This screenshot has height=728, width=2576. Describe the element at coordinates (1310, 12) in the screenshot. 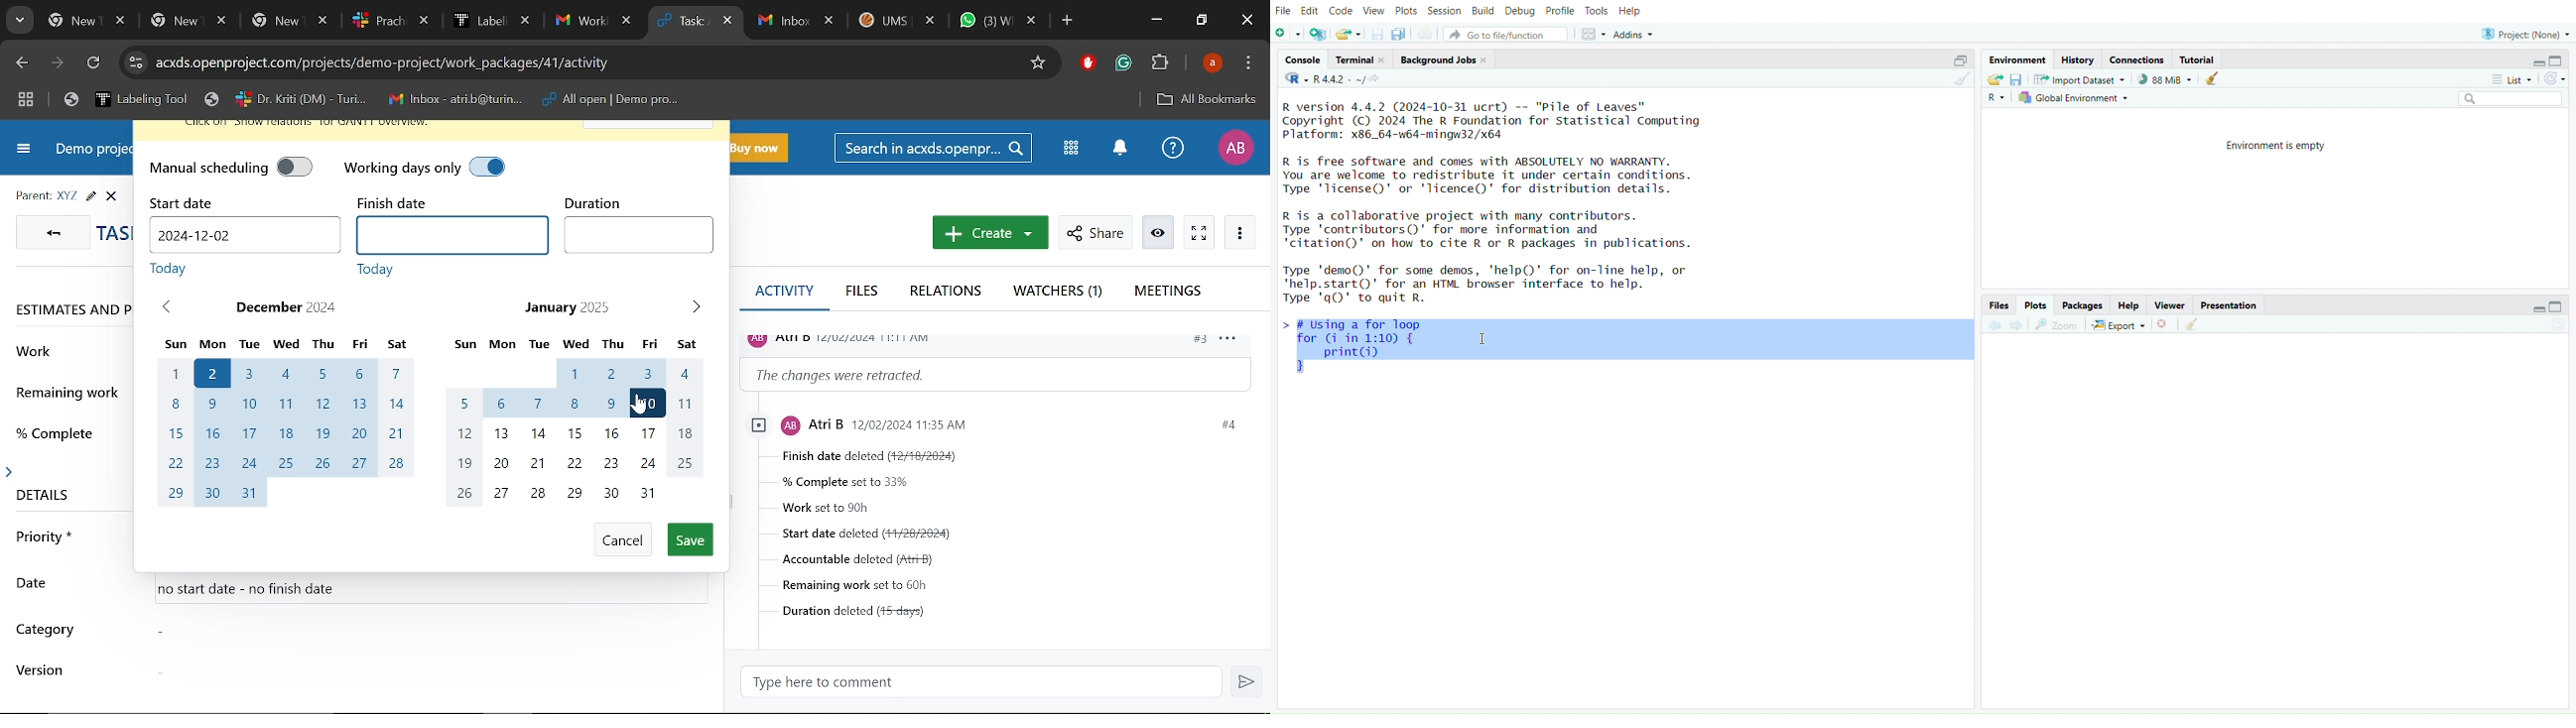

I see `edit` at that location.